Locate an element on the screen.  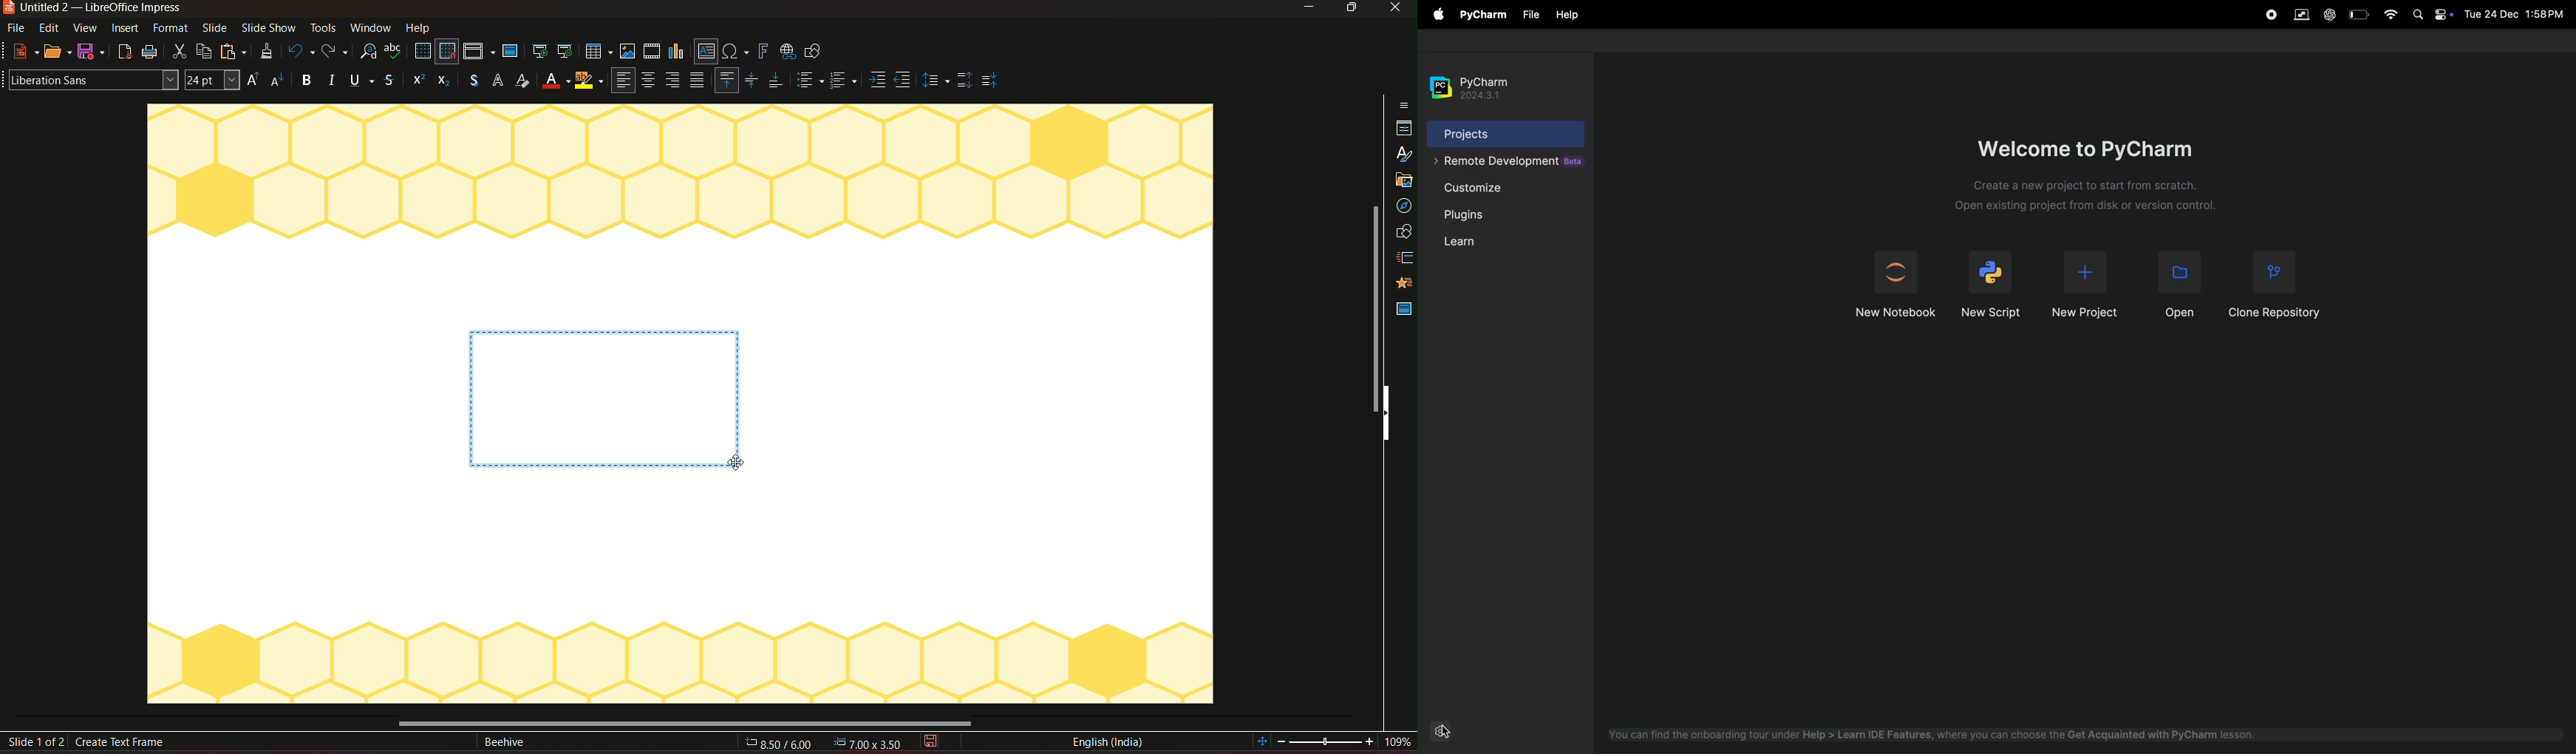
workspace is located at coordinates (299, 414).